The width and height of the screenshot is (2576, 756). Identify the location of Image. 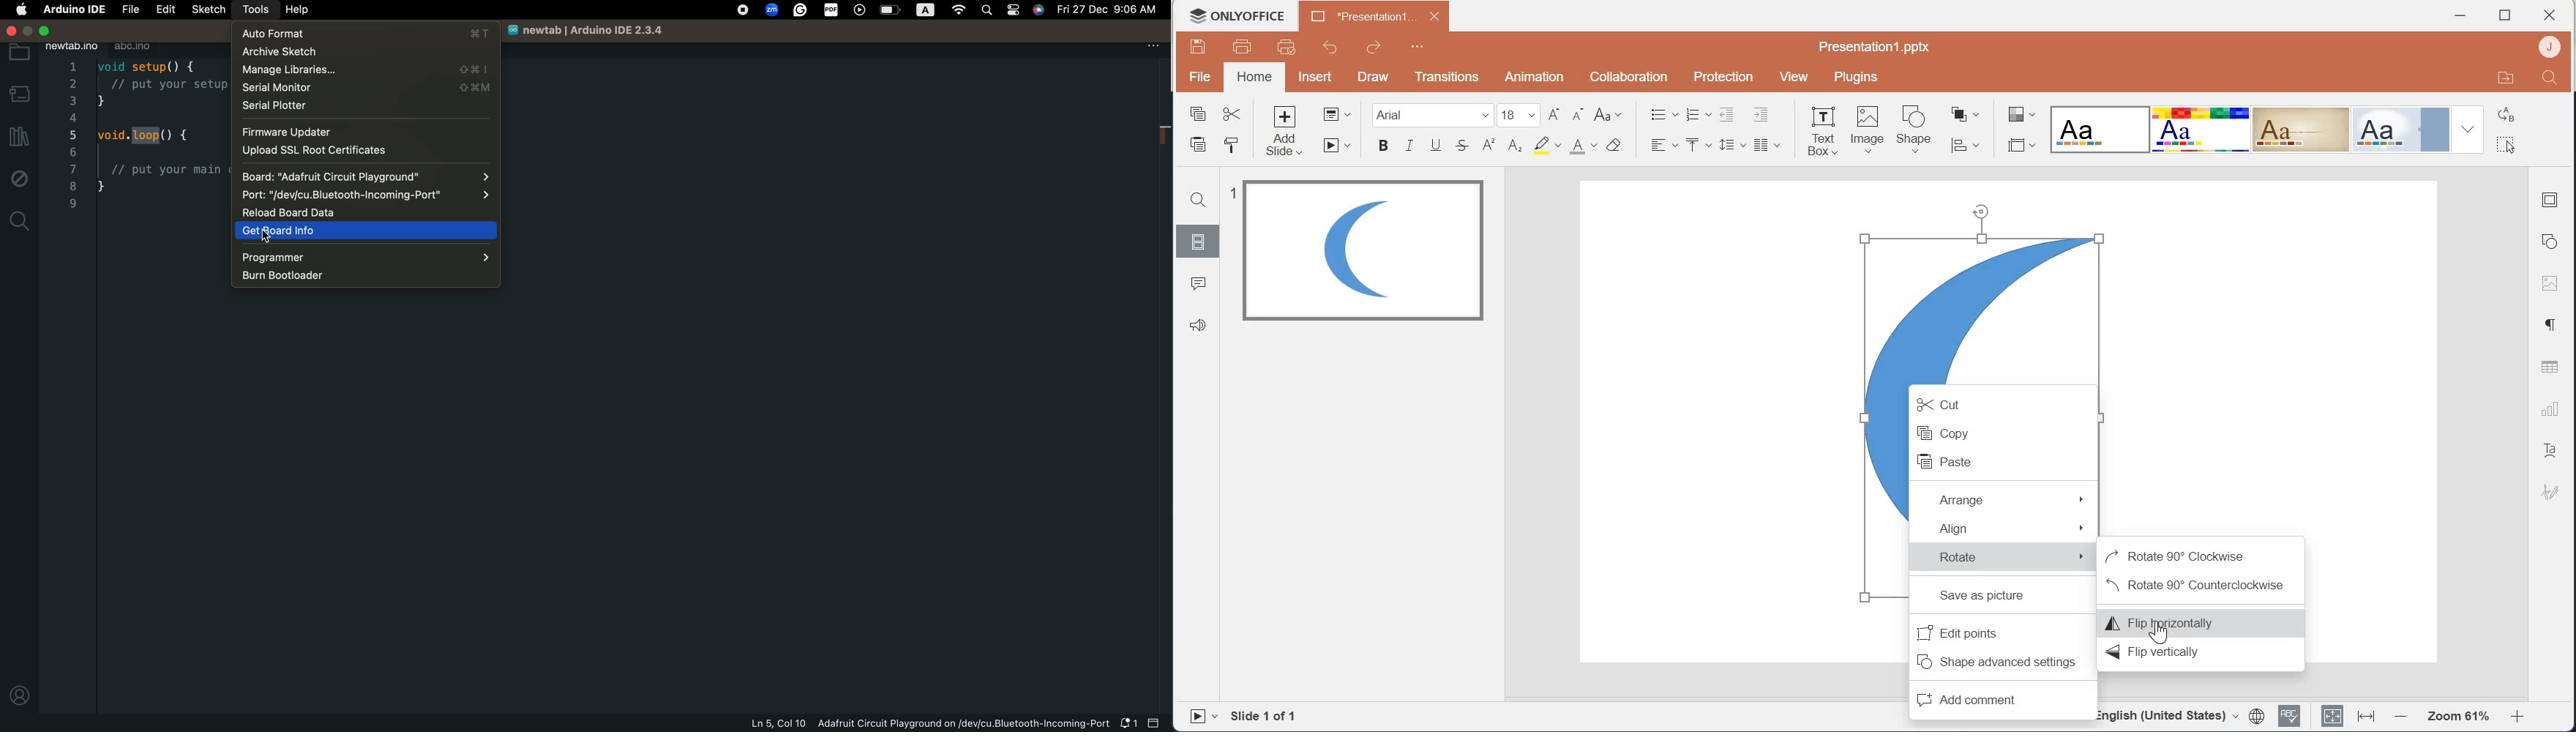
(1363, 252).